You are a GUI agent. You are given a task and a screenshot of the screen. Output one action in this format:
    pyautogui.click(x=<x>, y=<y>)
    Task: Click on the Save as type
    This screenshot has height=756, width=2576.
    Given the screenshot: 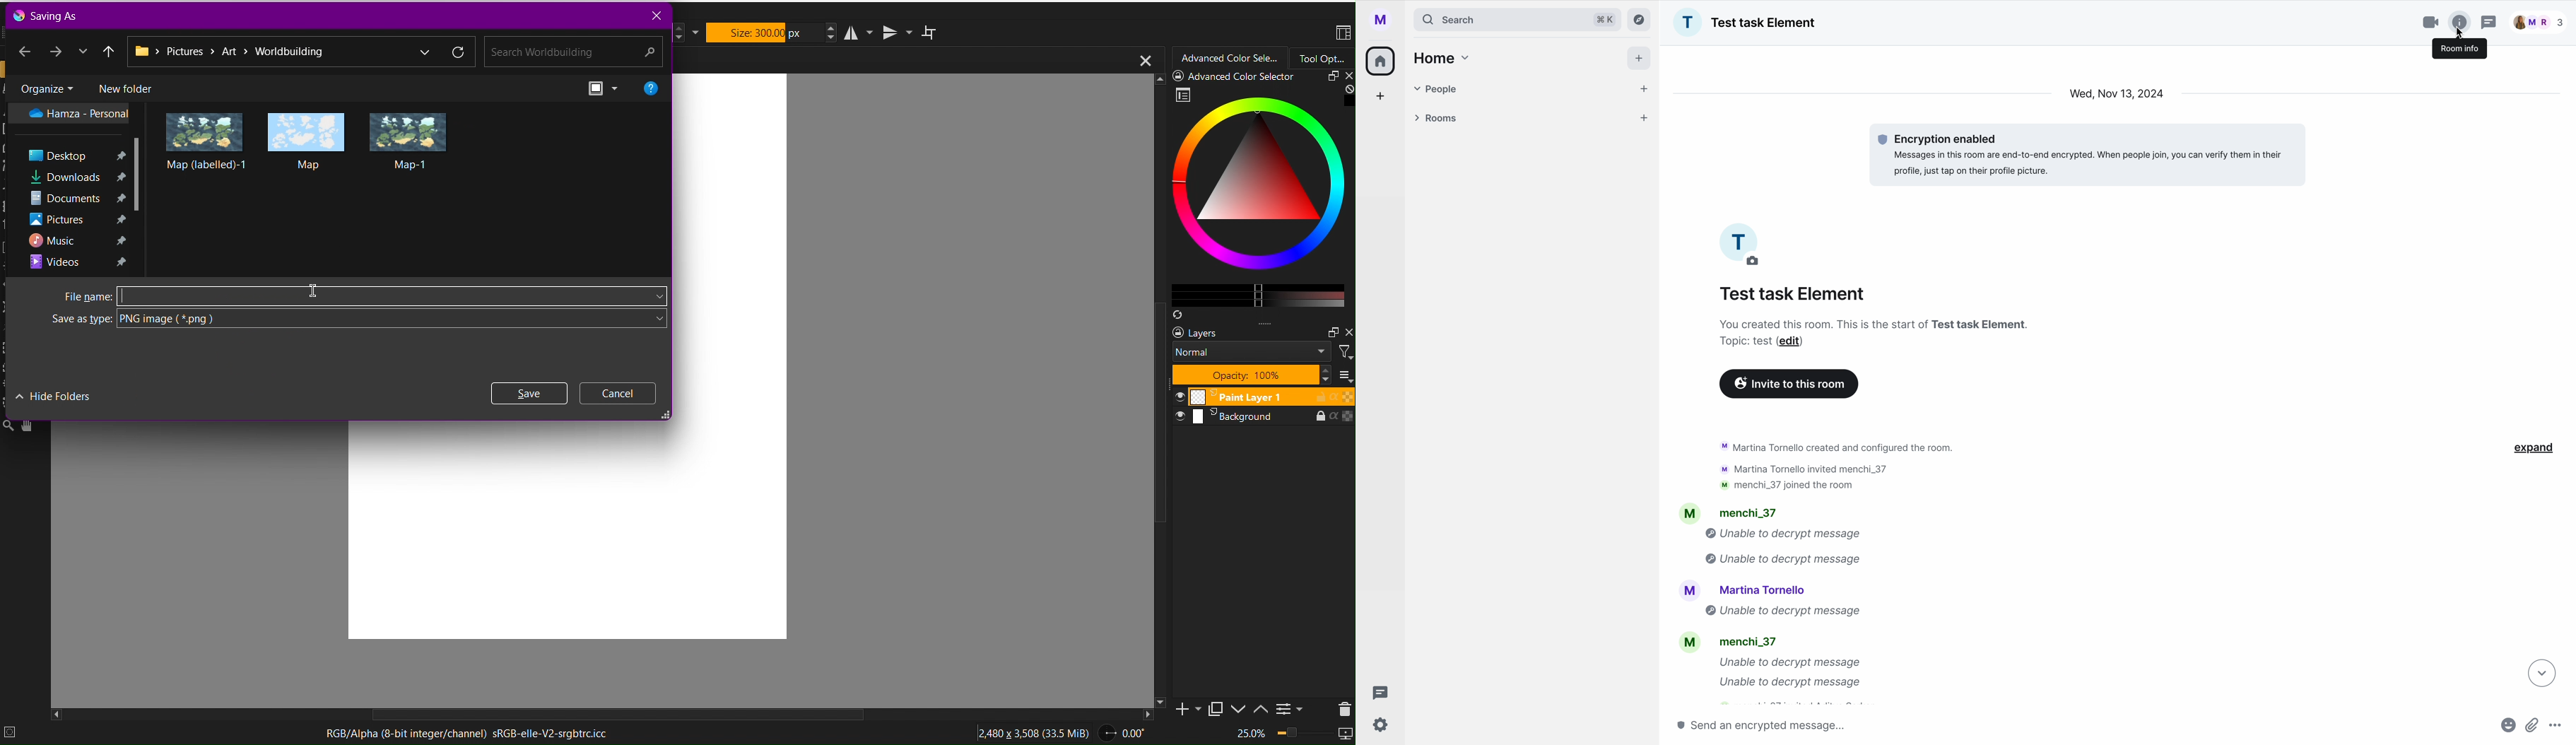 What is the action you would take?
    pyautogui.click(x=363, y=322)
    